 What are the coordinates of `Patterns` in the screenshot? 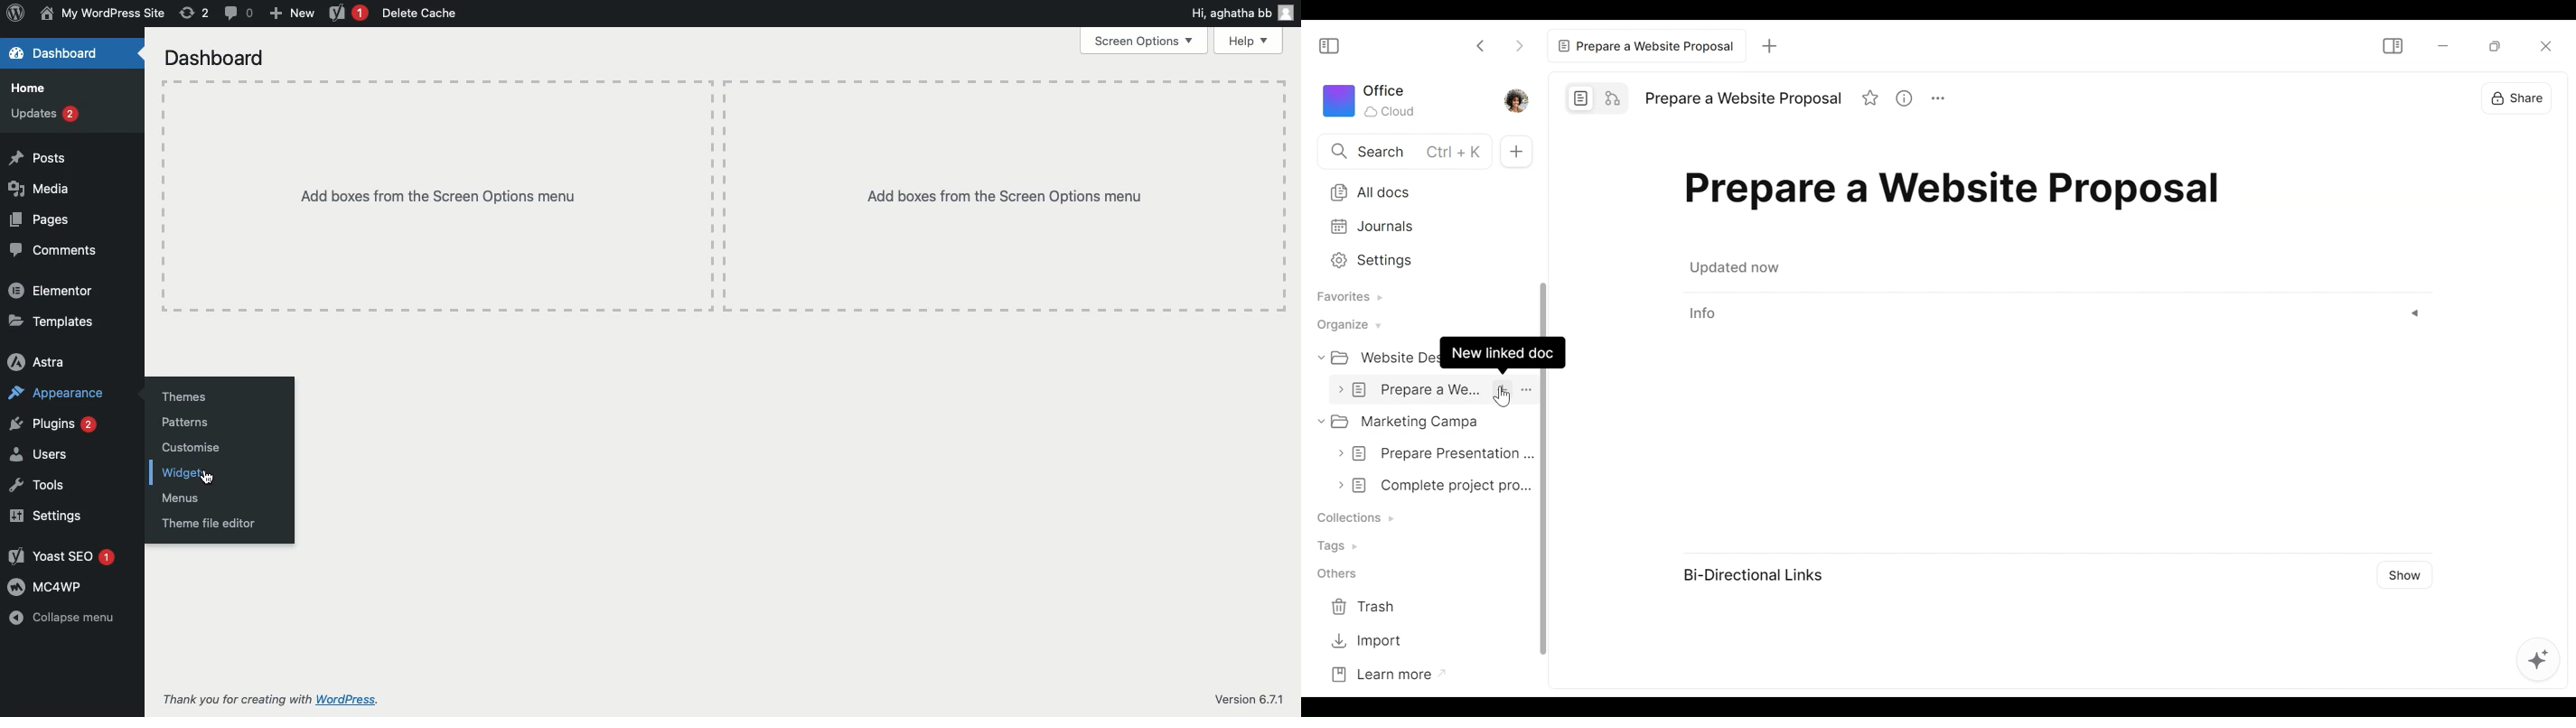 It's located at (183, 423).